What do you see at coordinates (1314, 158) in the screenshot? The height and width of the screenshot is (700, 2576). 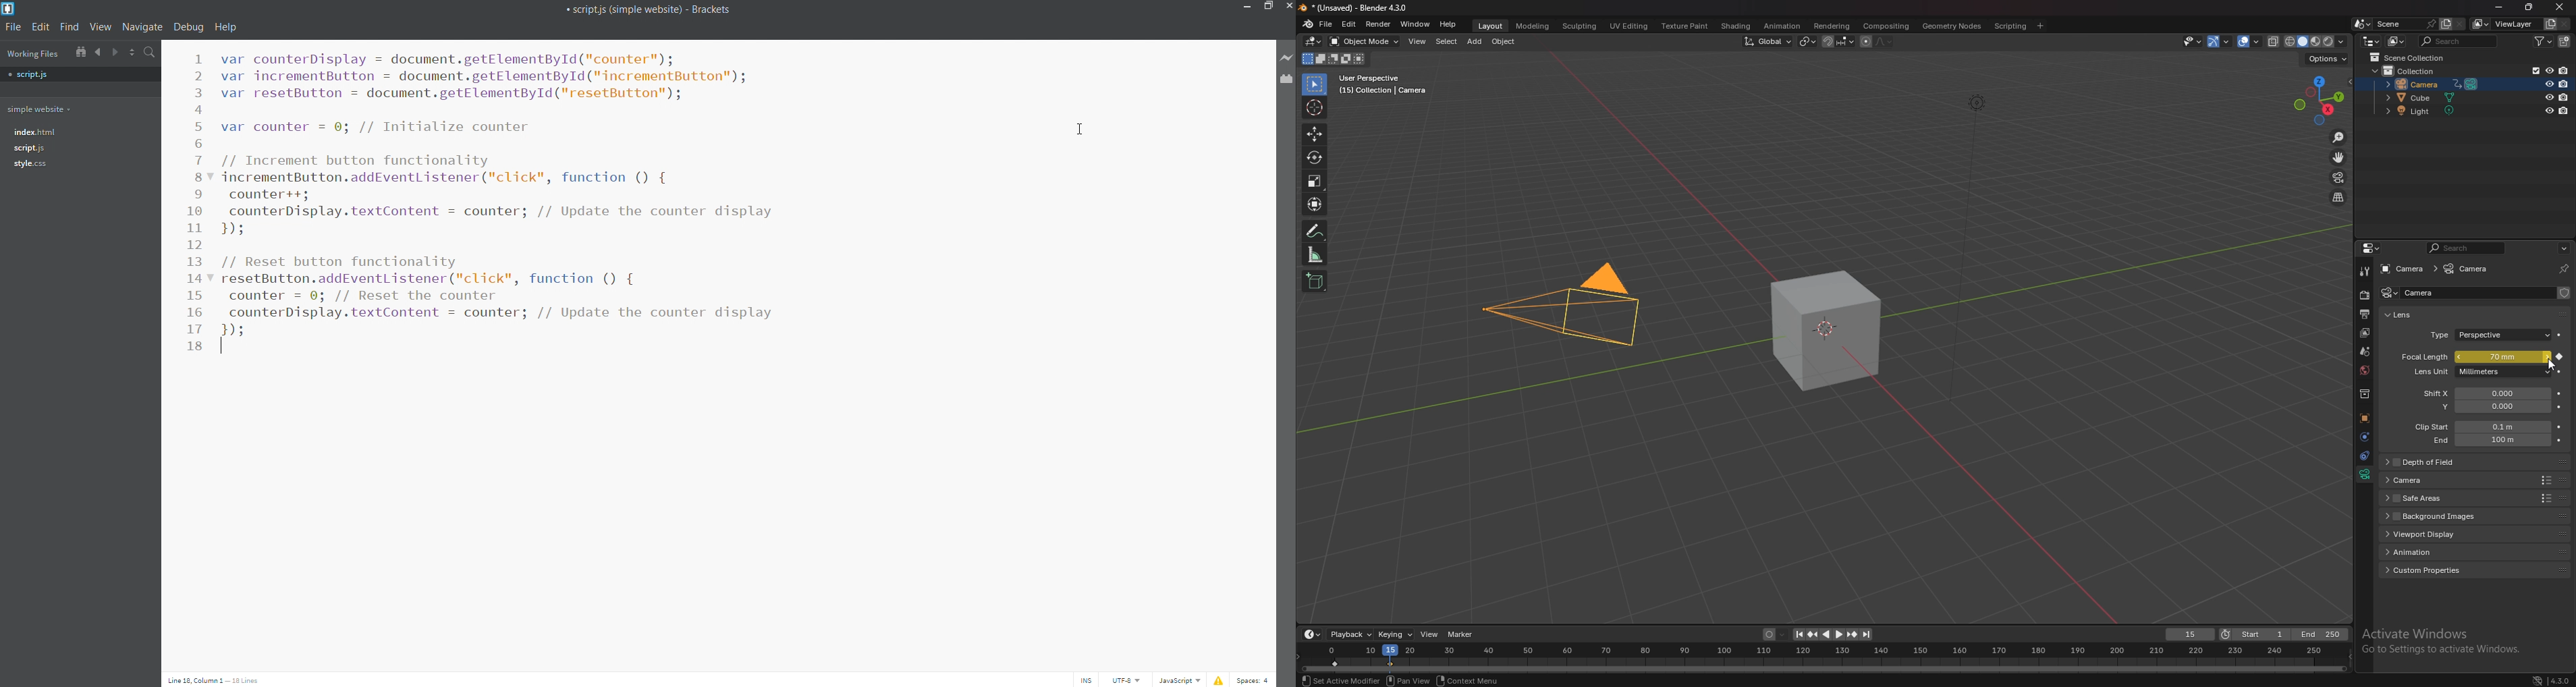 I see `rotate` at bounding box center [1314, 158].